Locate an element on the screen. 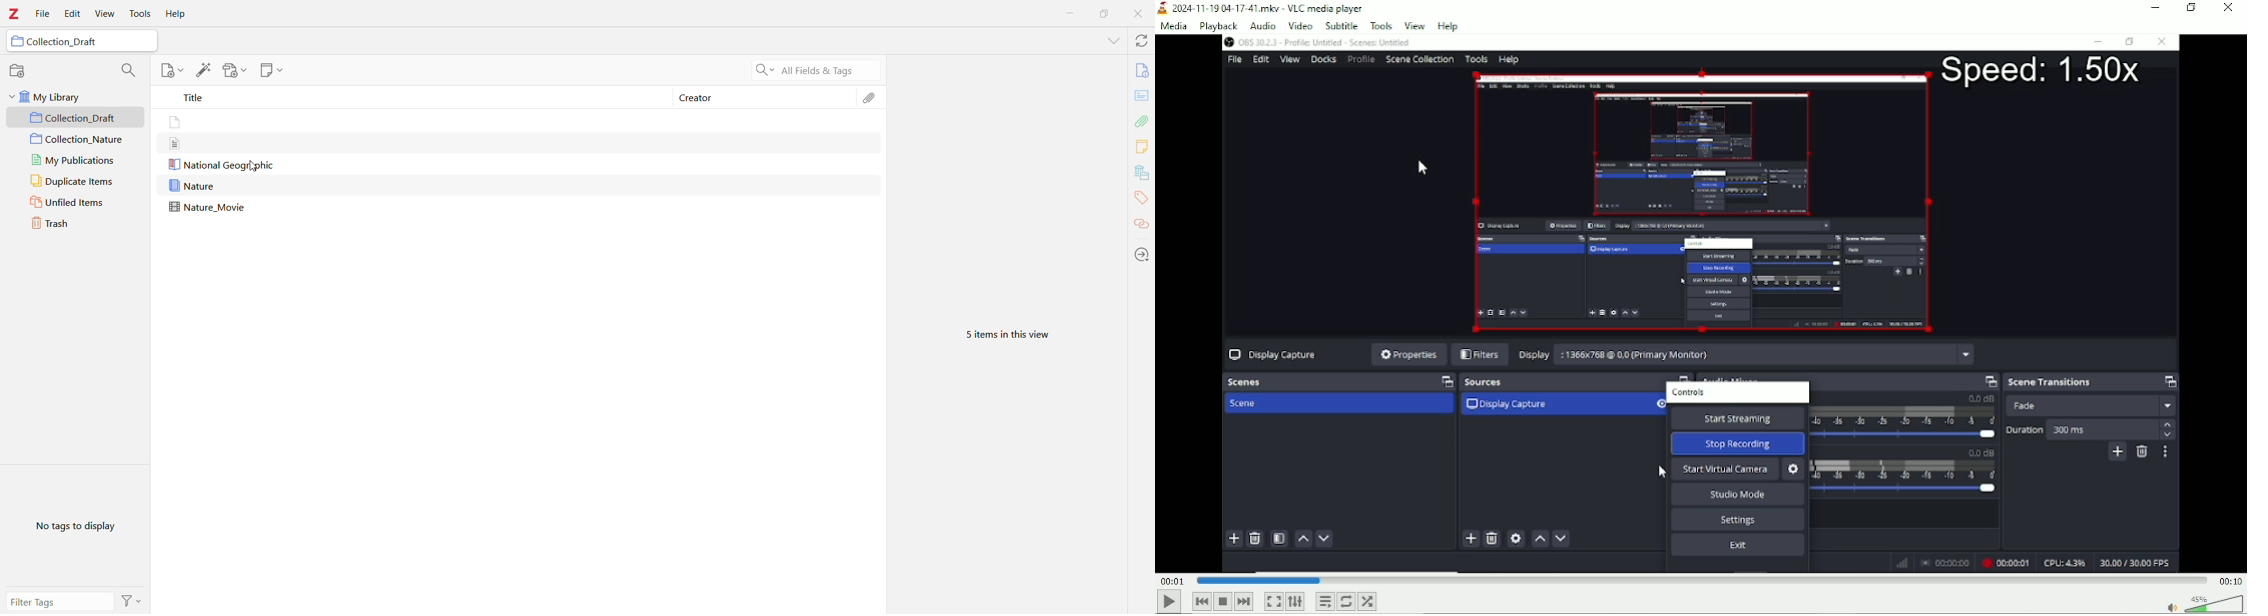 The image size is (2268, 616). nature_movie is located at coordinates (211, 208).